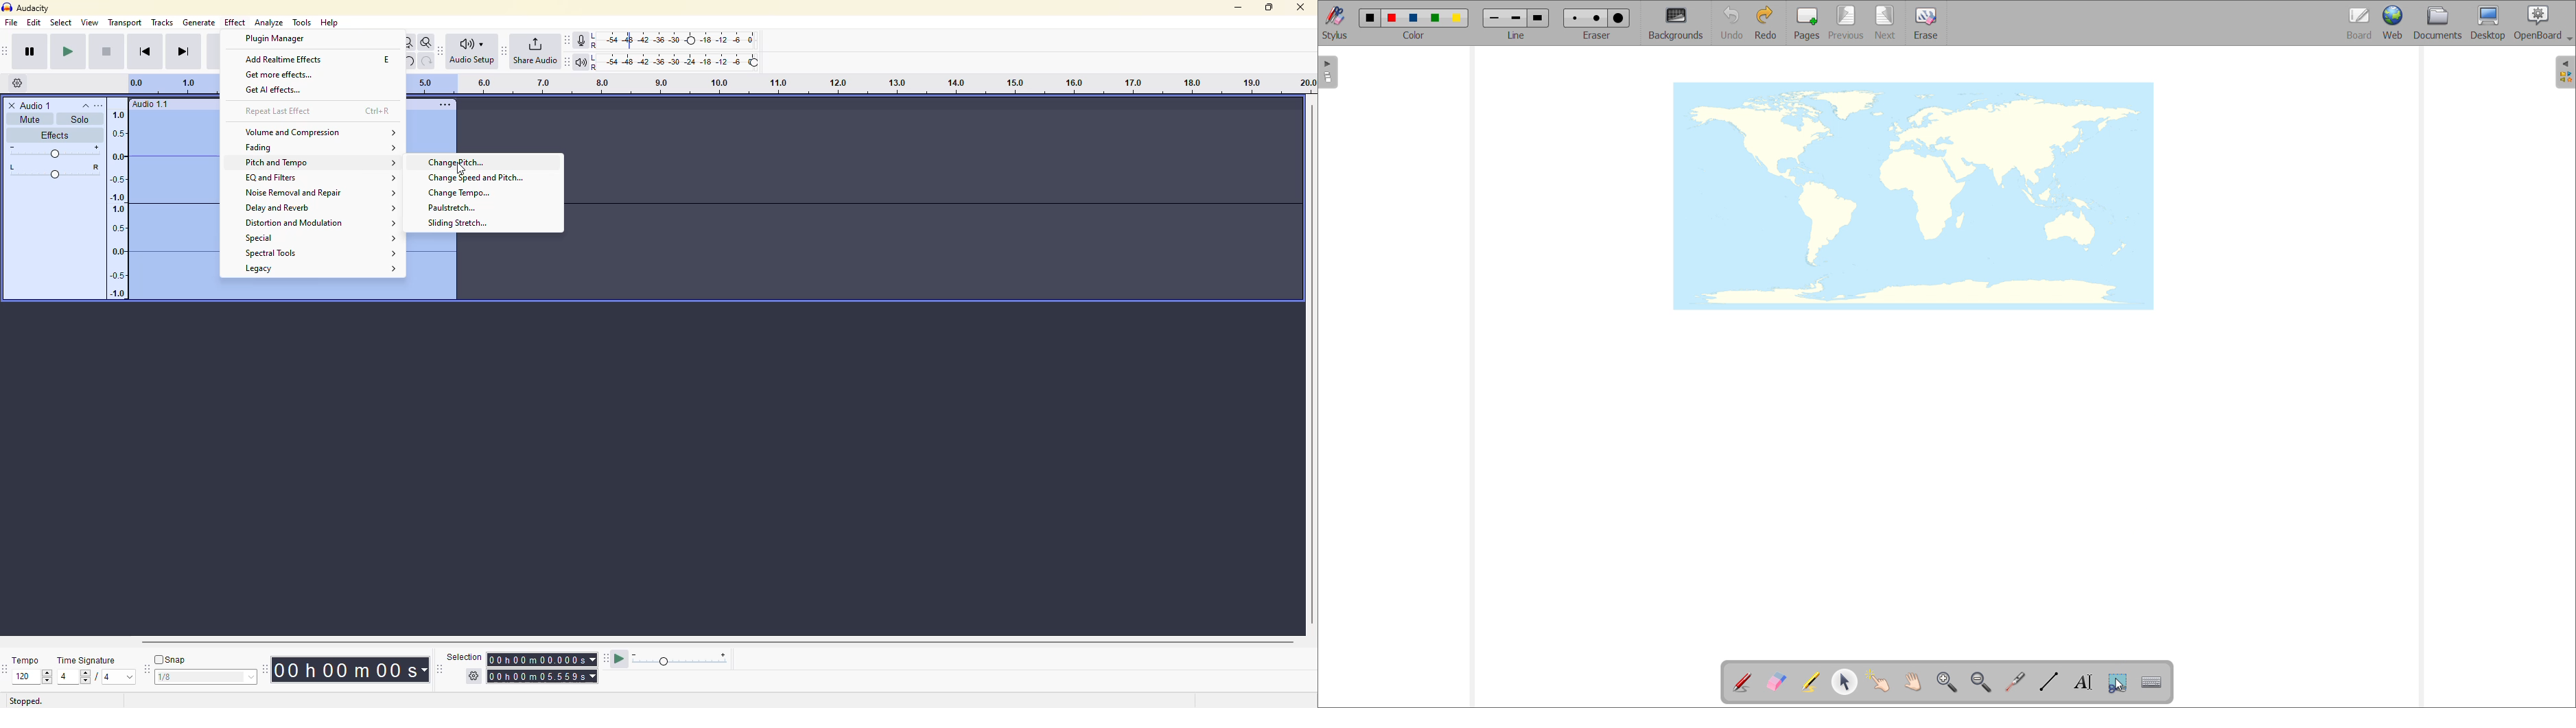 Image resolution: width=2576 pixels, height=728 pixels. Describe the element at coordinates (32, 105) in the screenshot. I see `audio 1` at that location.